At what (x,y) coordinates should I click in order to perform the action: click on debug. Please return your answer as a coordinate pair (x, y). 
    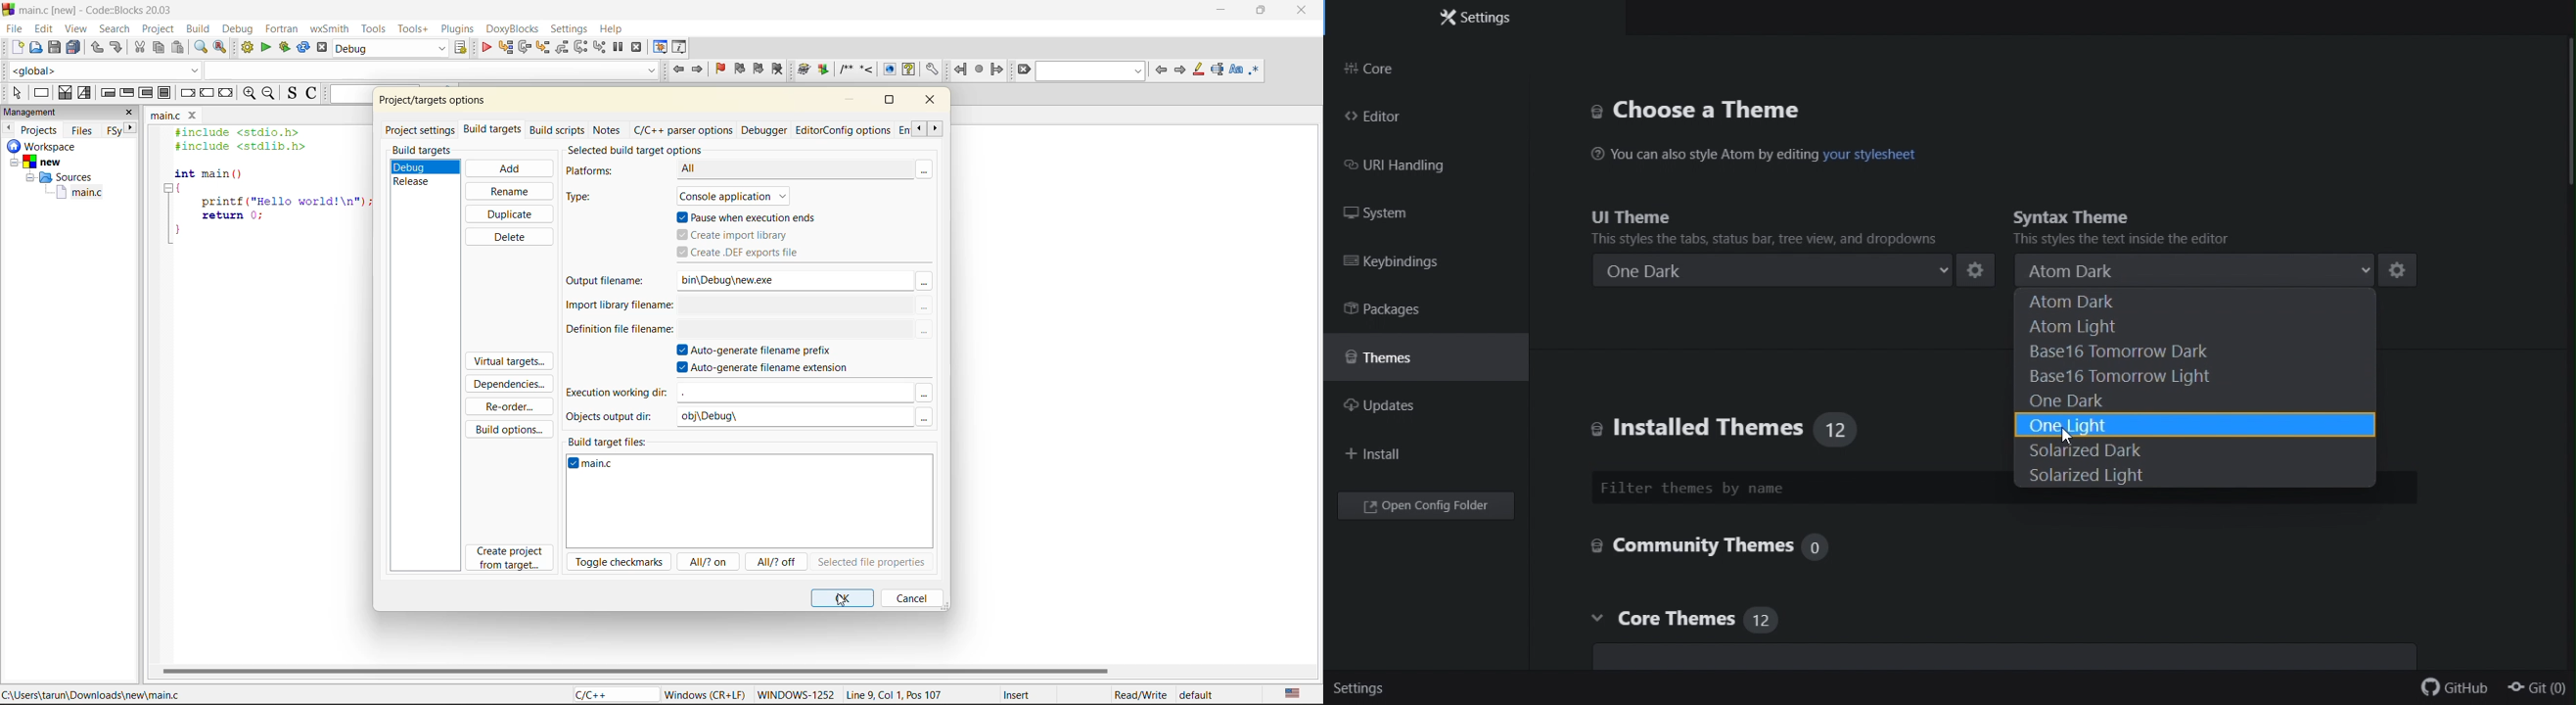
    Looking at the image, I should click on (242, 30).